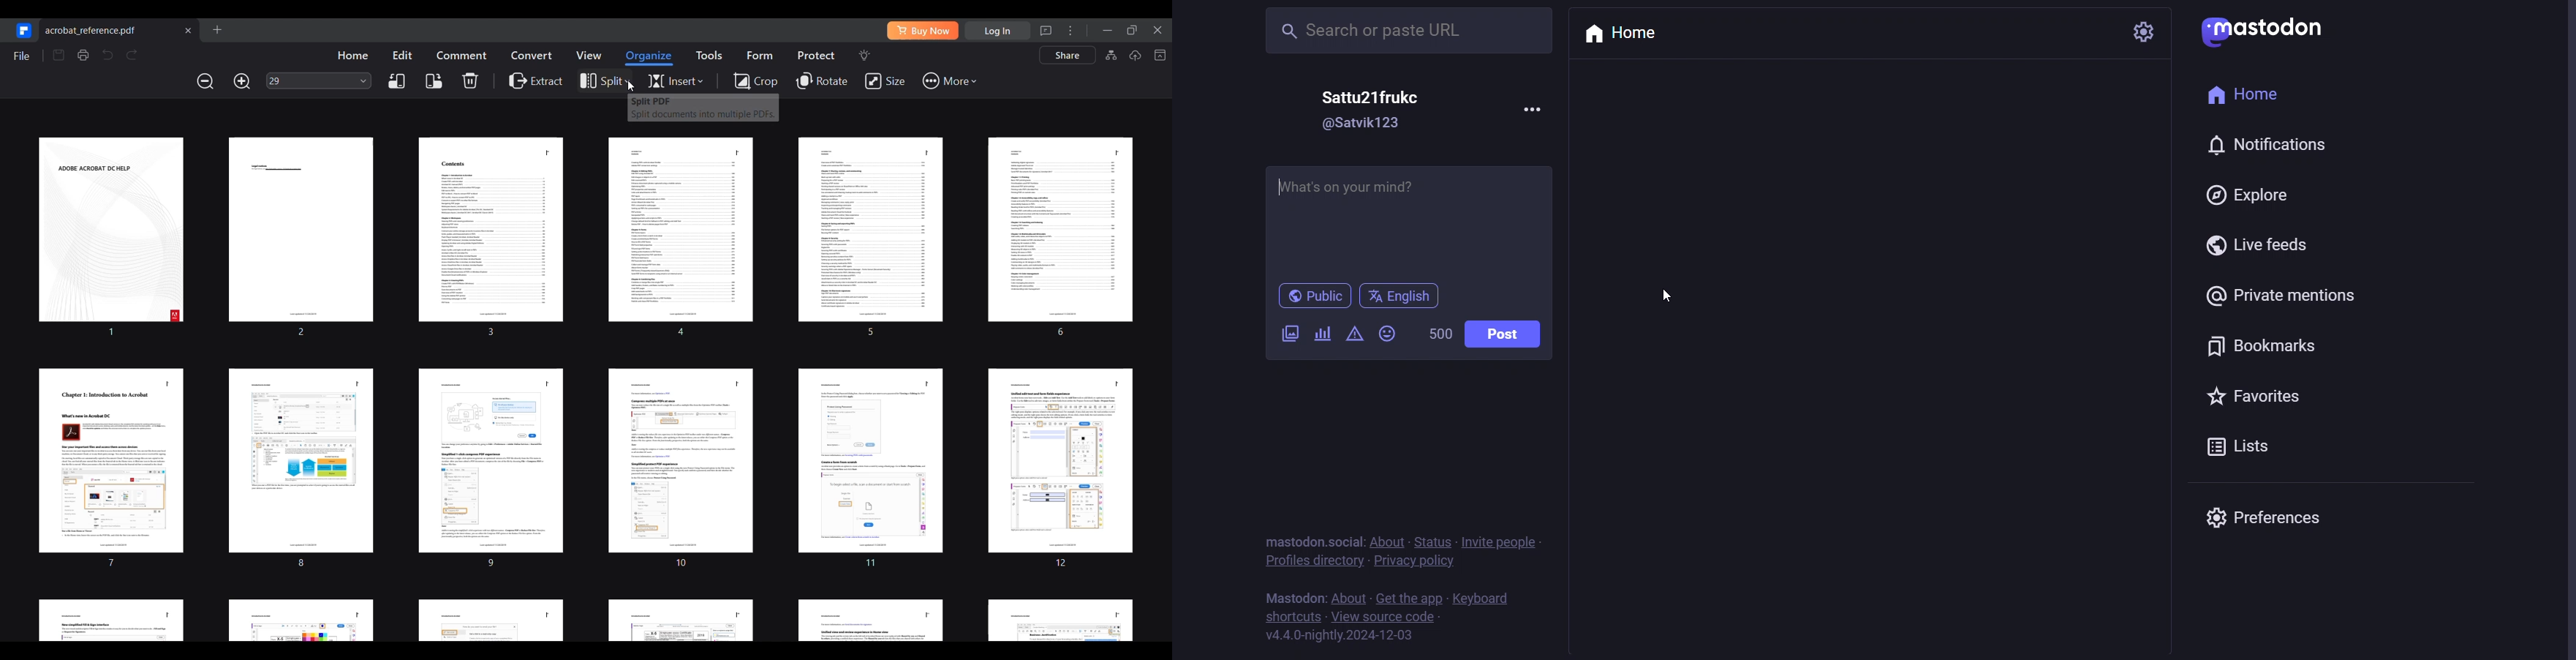 This screenshot has height=672, width=2576. I want to click on keyboard, so click(1484, 596).